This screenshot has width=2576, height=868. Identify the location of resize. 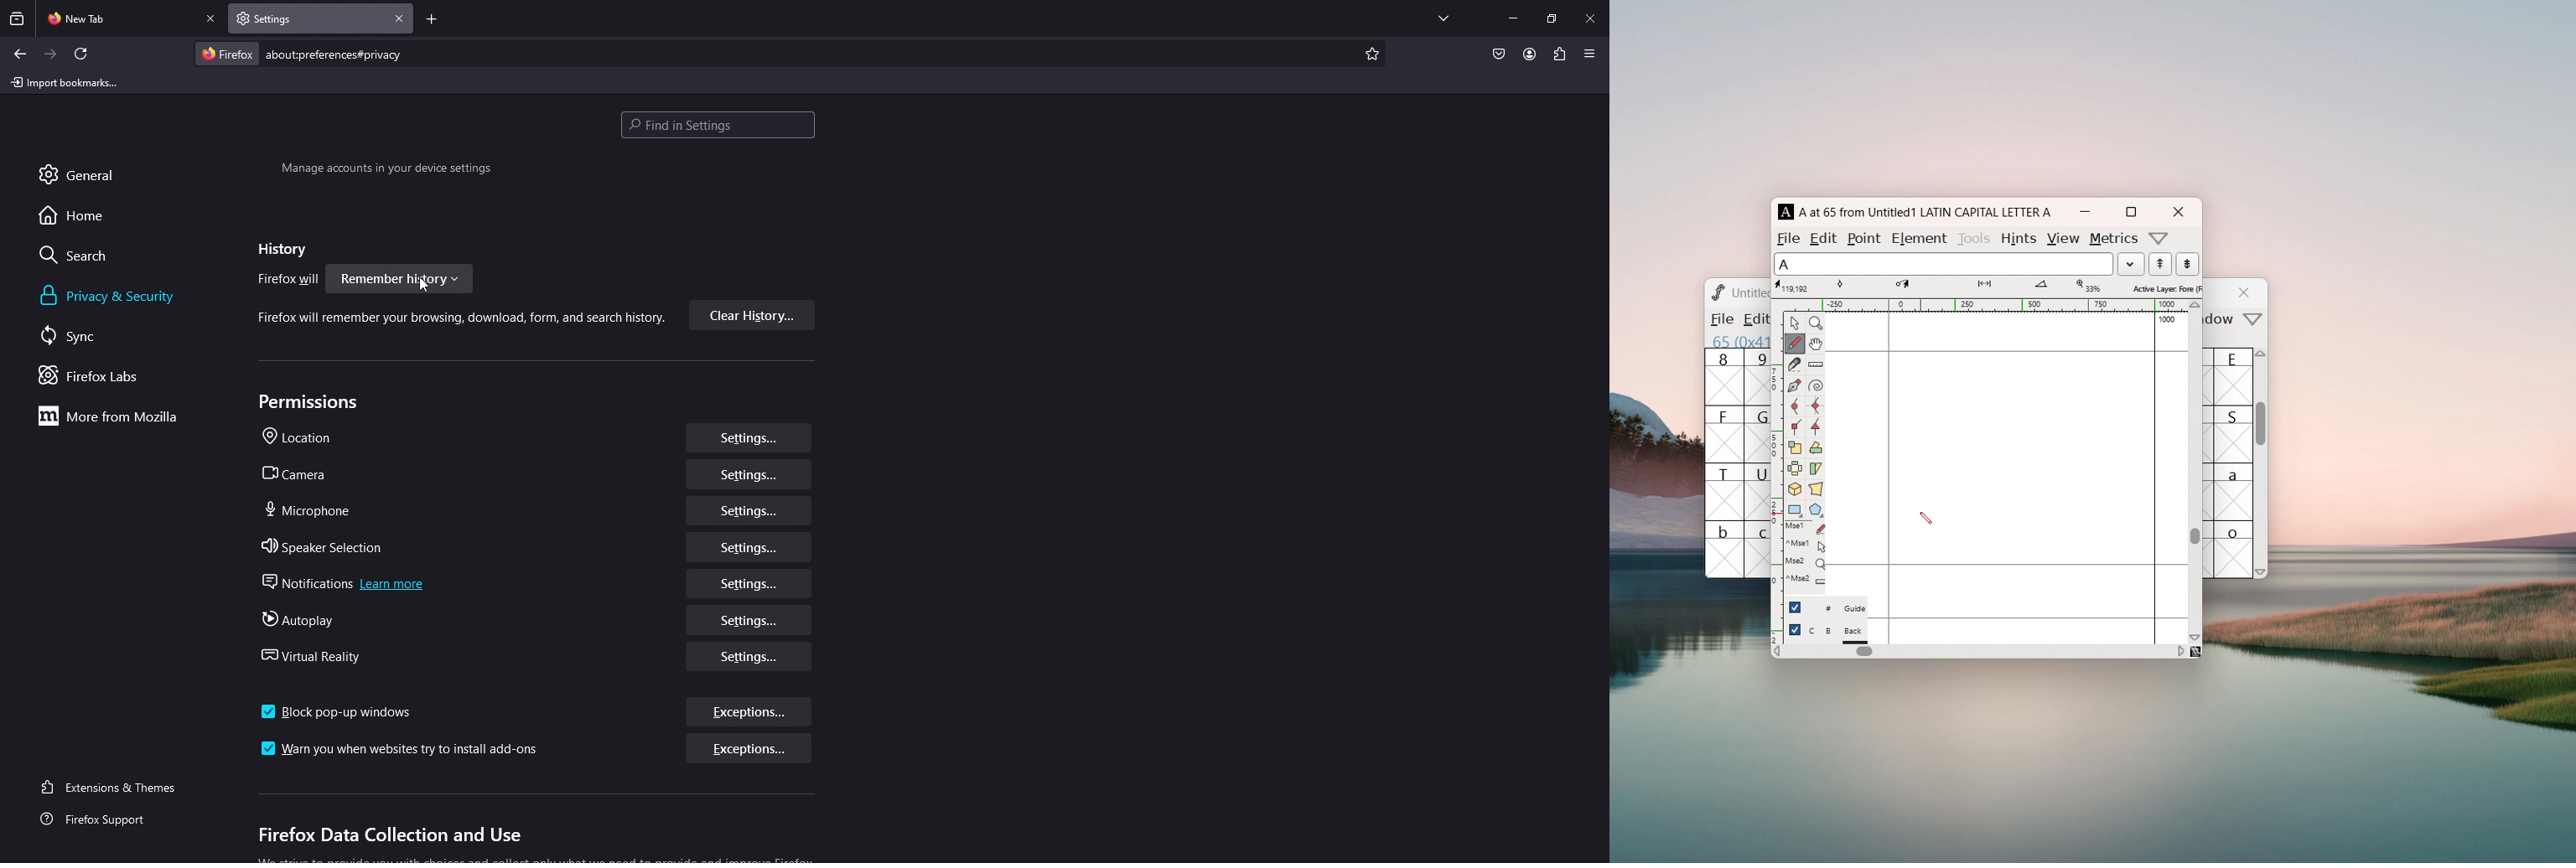
(1552, 18).